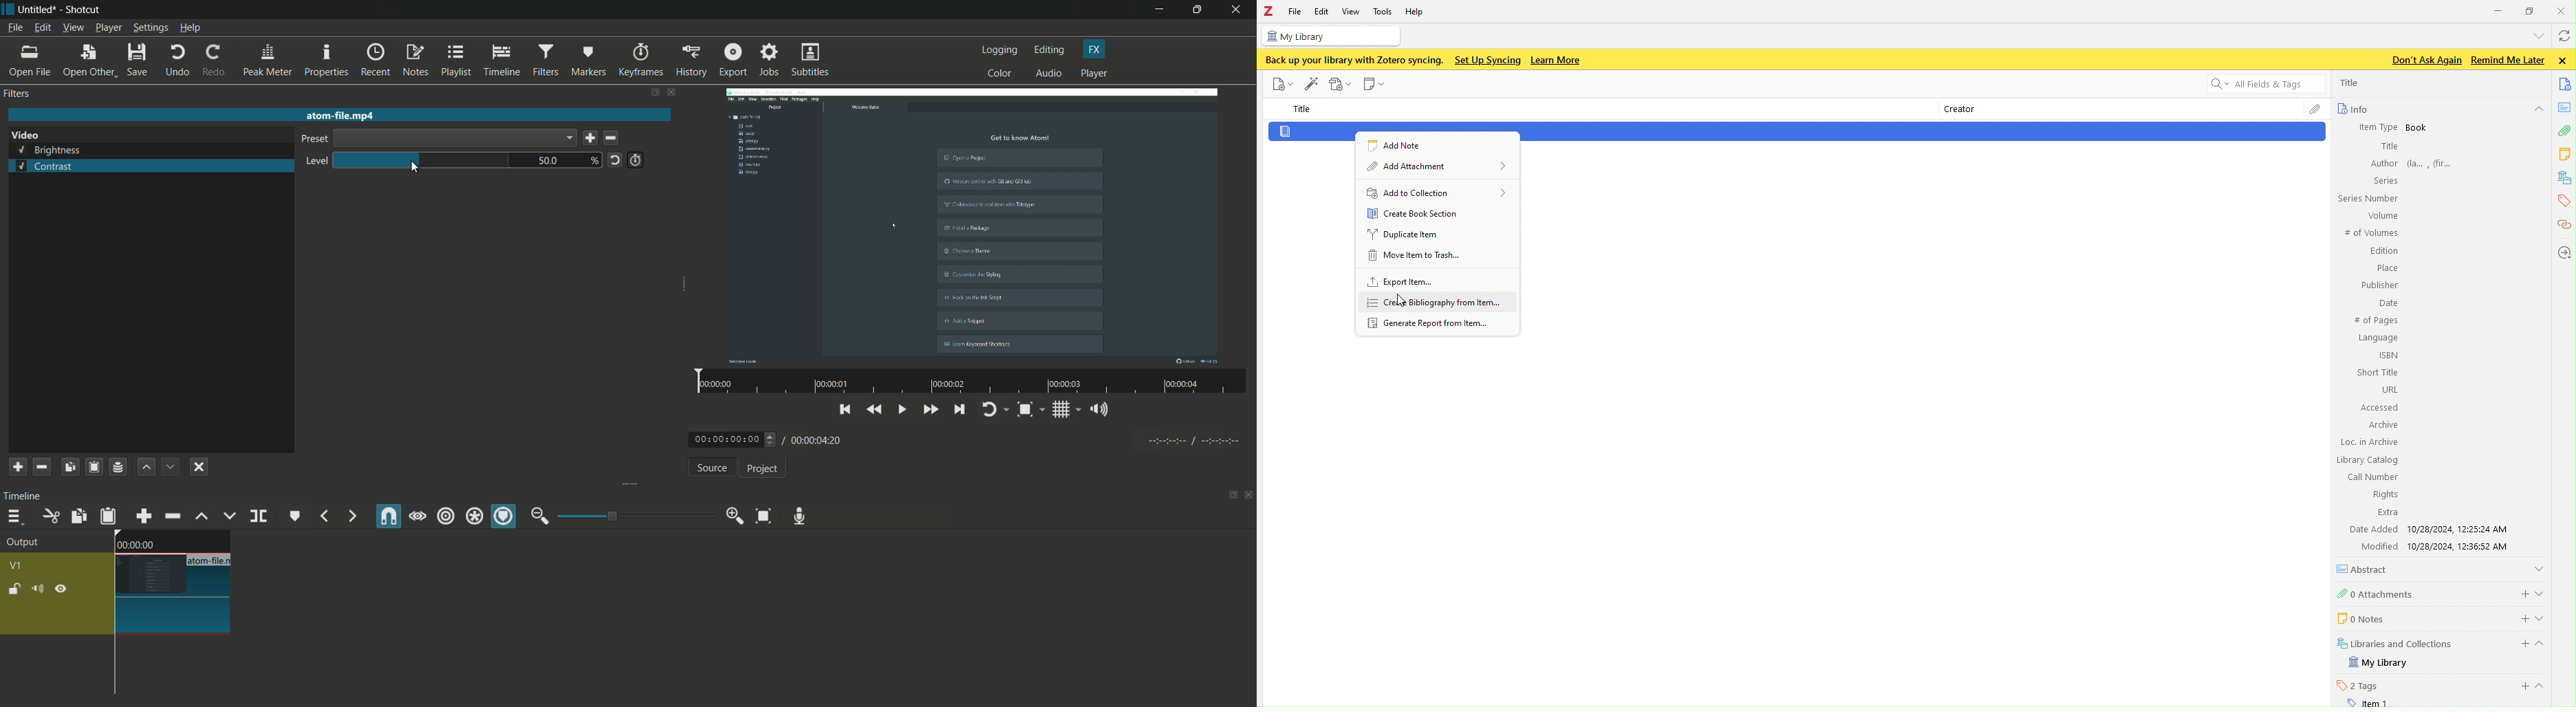 The width and height of the screenshot is (2576, 728). What do you see at coordinates (27, 543) in the screenshot?
I see `output` at bounding box center [27, 543].